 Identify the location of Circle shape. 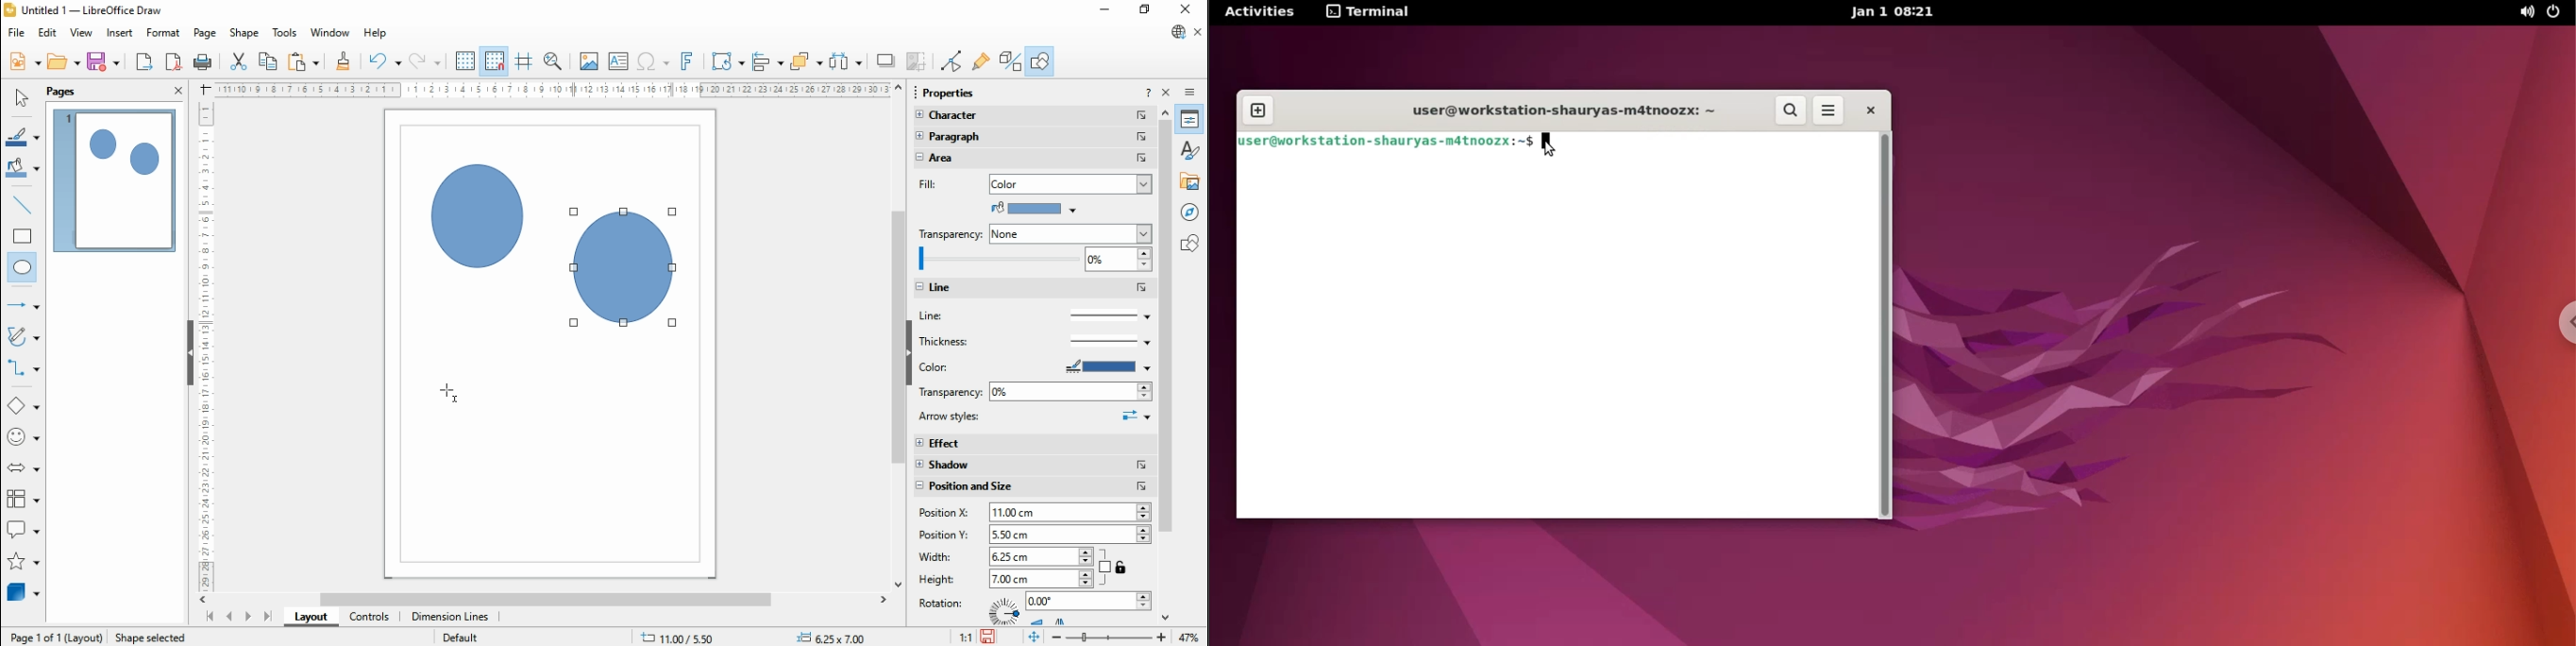
(476, 217).